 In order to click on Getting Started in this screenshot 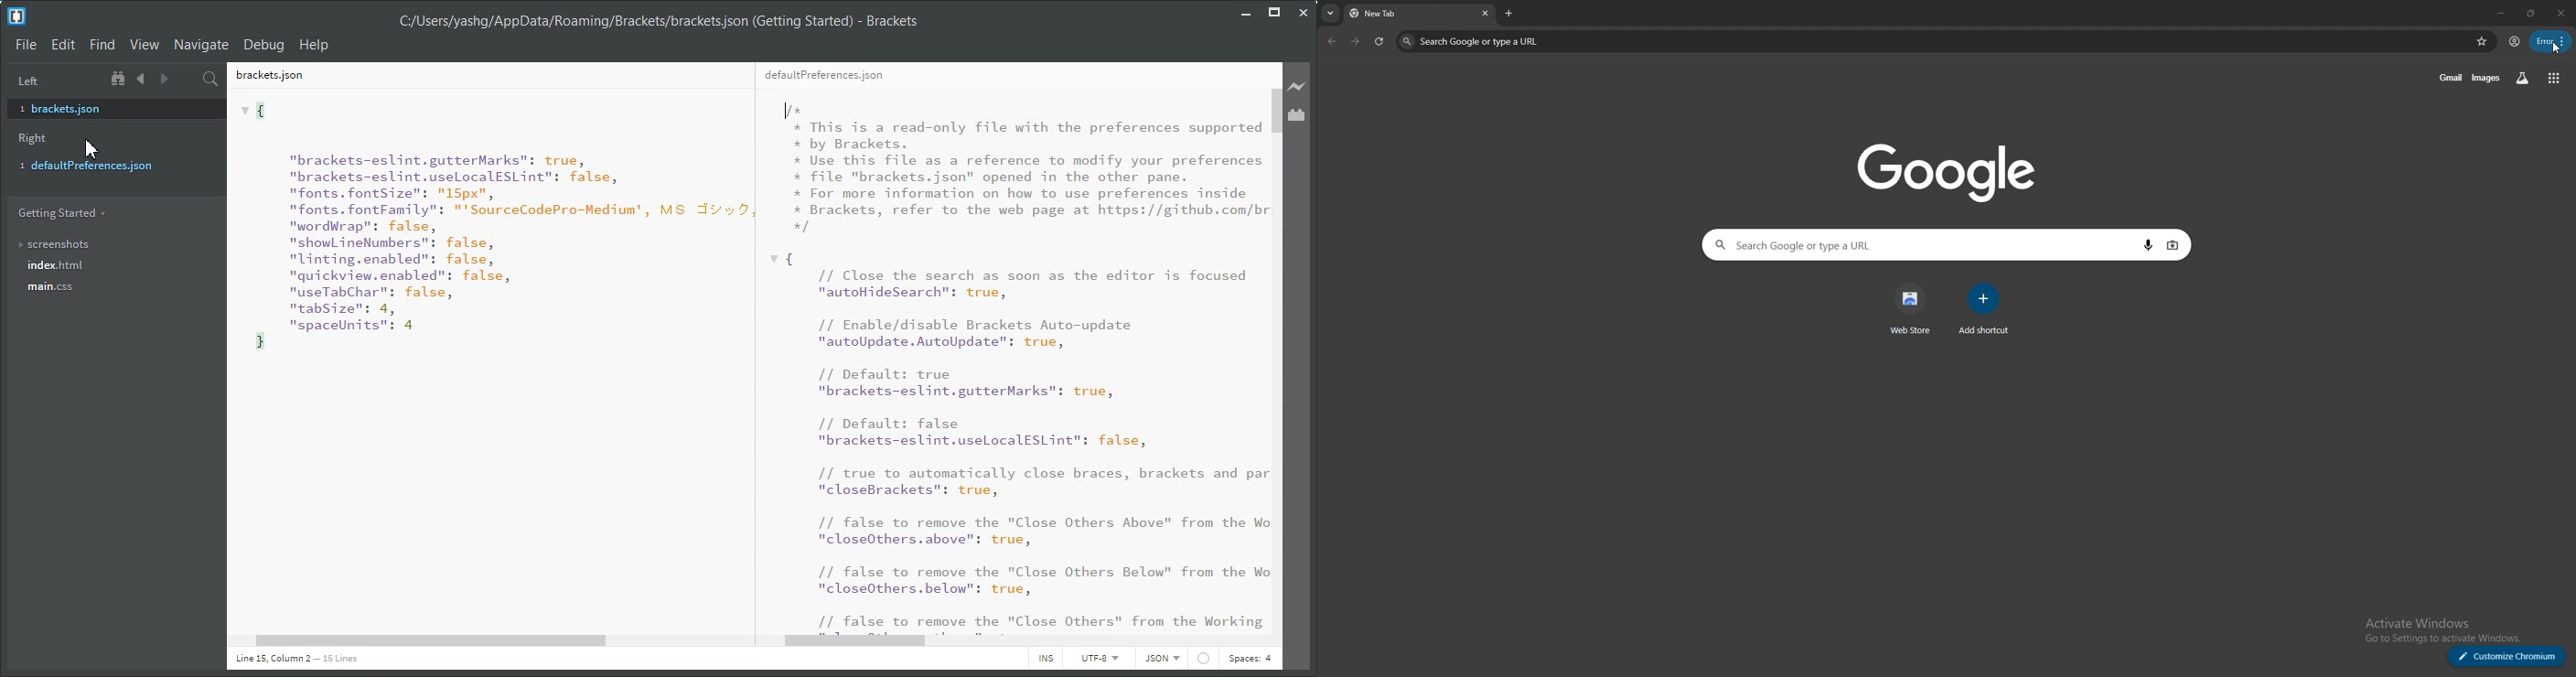, I will do `click(61, 212)`.